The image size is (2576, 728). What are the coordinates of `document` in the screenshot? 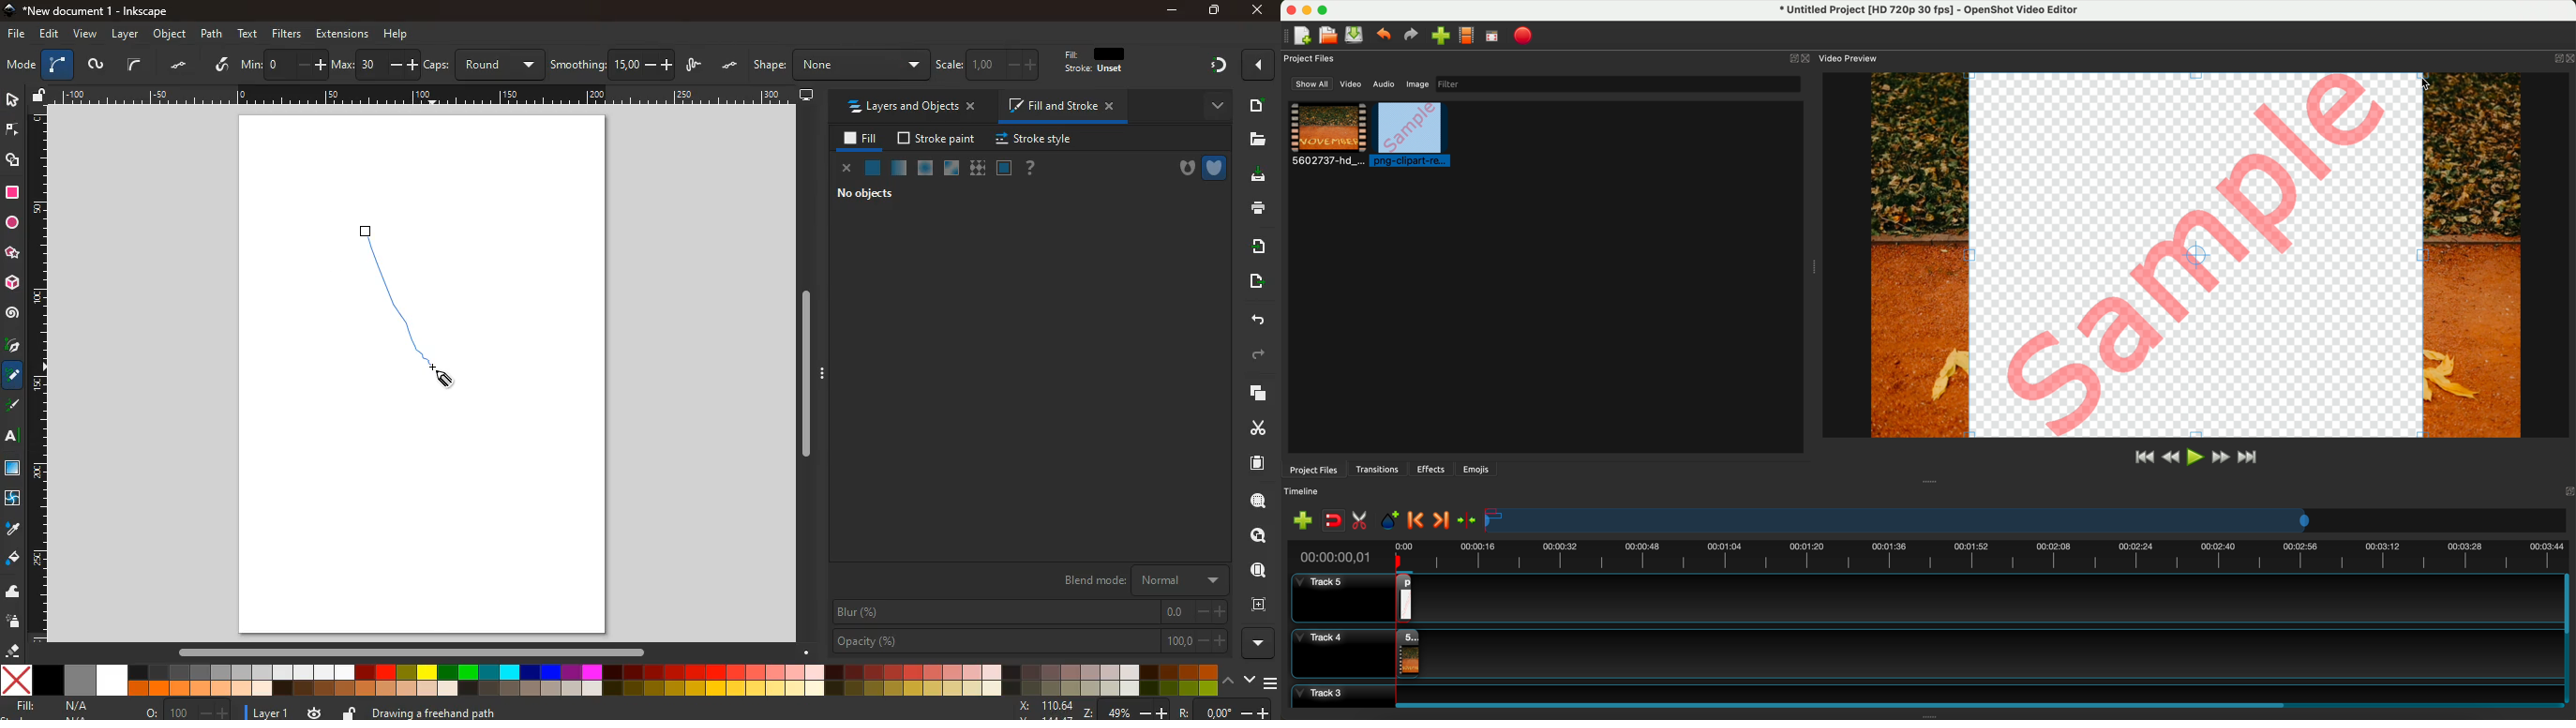 It's located at (1255, 105).